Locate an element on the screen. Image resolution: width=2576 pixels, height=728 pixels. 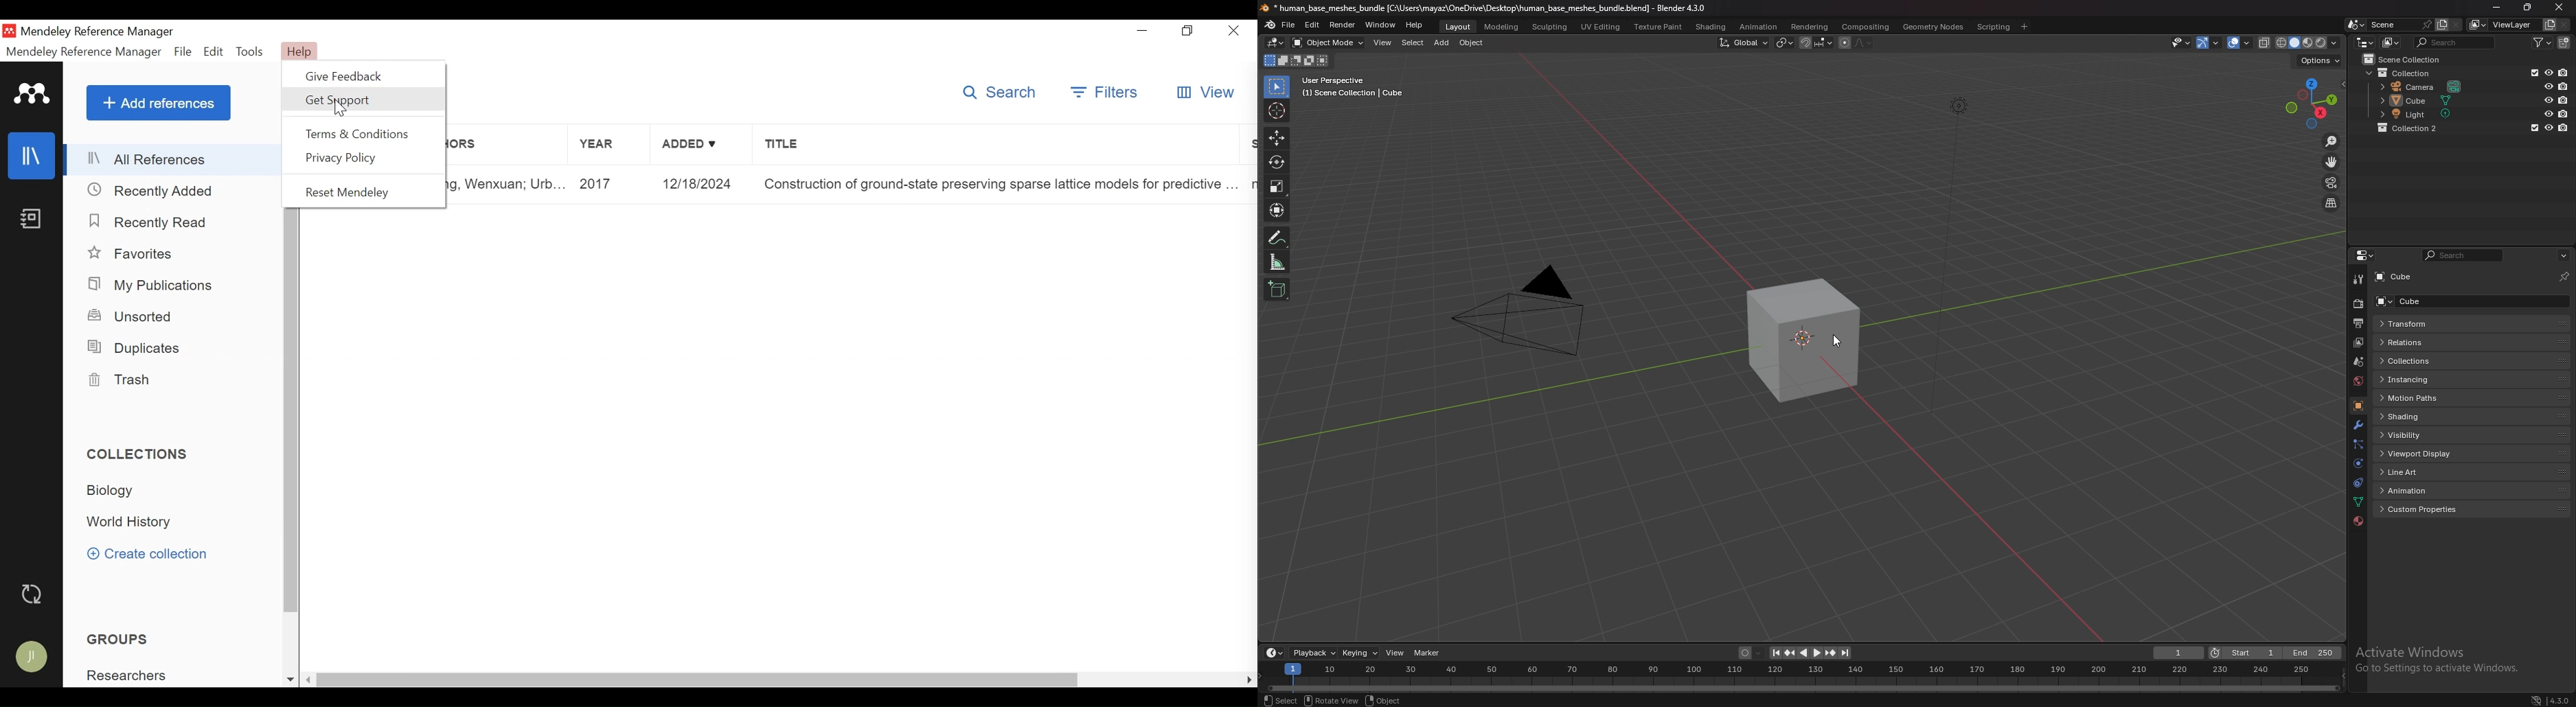
instancing is located at coordinates (2424, 379).